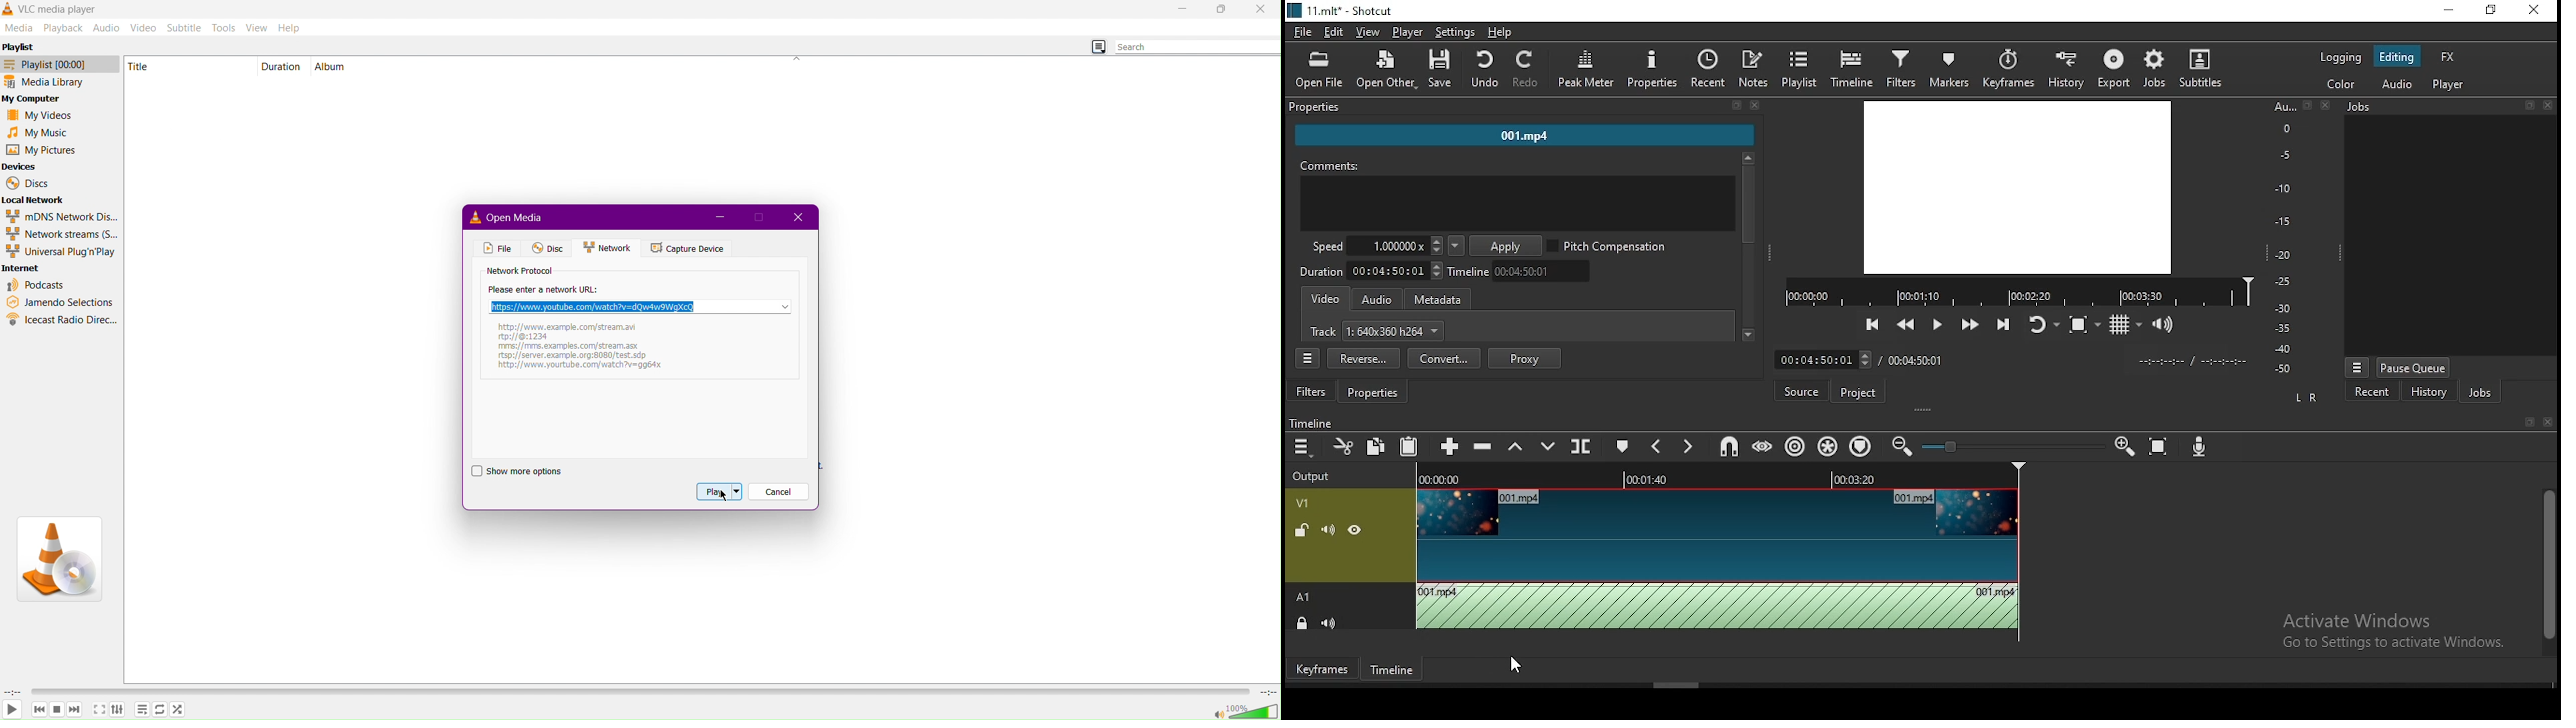  I want to click on scrub while dragging, so click(1761, 447).